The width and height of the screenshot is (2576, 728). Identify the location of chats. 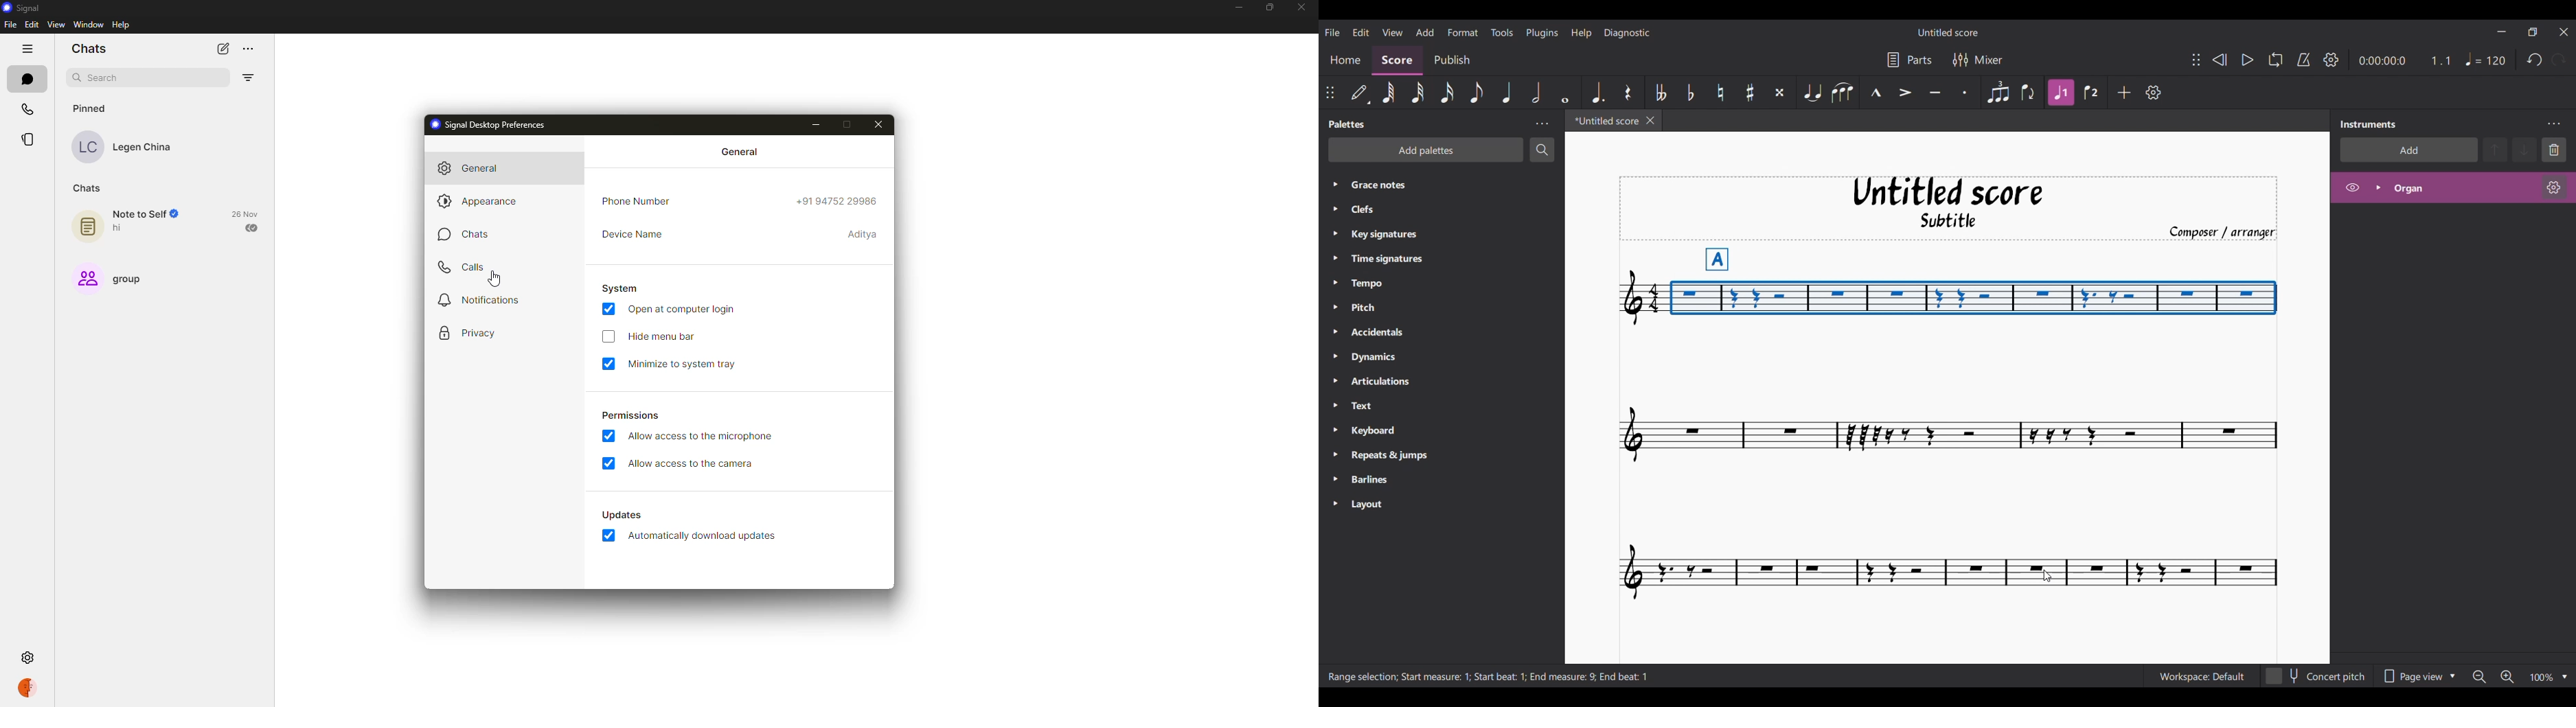
(88, 49).